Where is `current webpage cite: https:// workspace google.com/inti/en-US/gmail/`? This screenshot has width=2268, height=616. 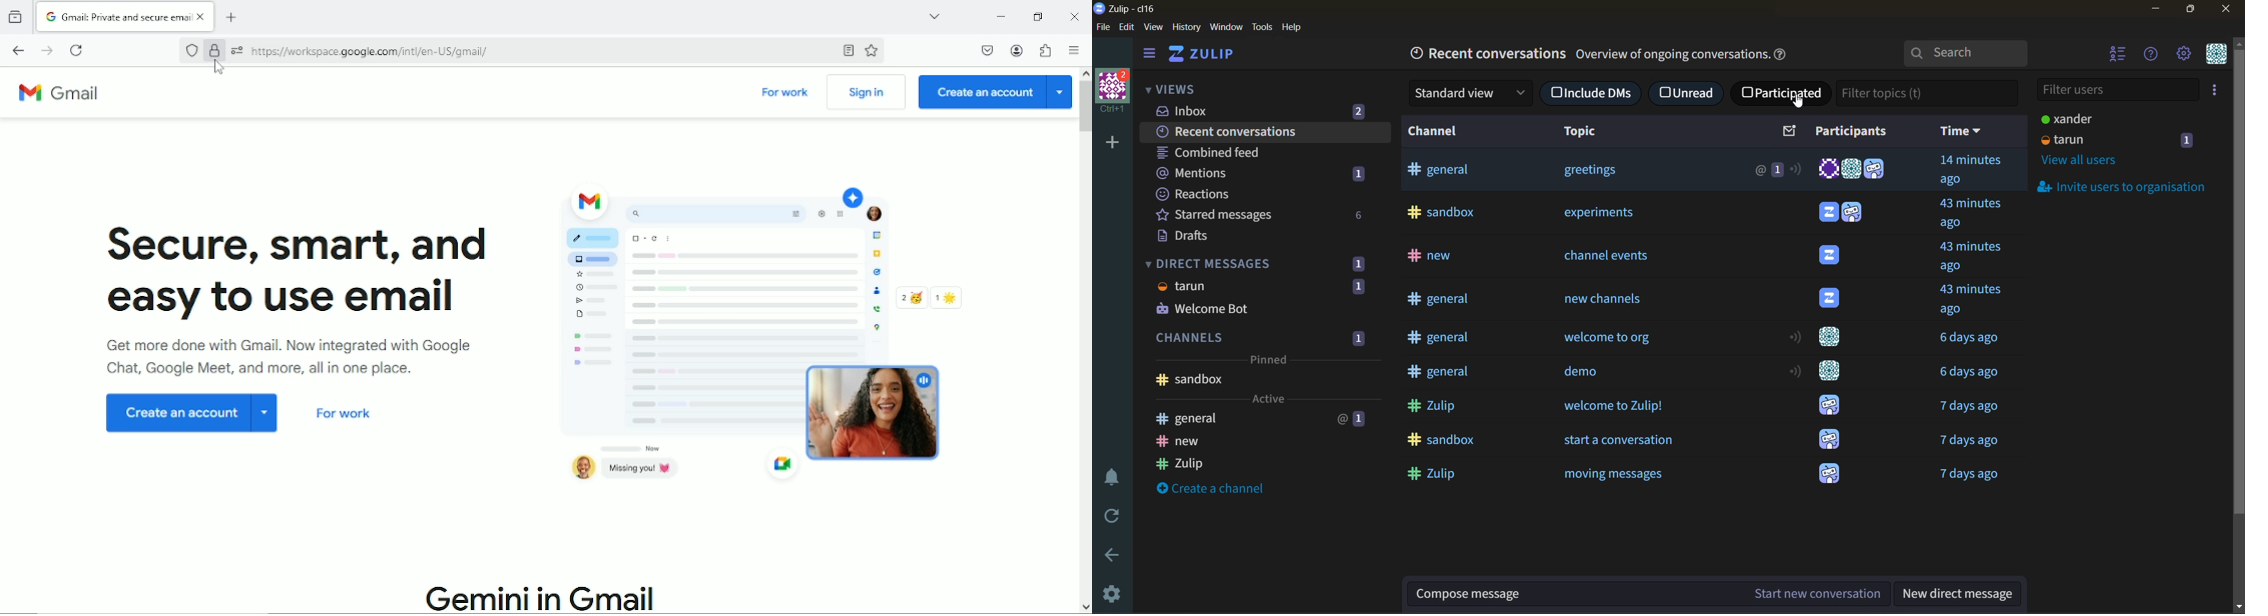 current webpage cite: https:// workspace google.com/inti/en-US/gmail/ is located at coordinates (371, 52).